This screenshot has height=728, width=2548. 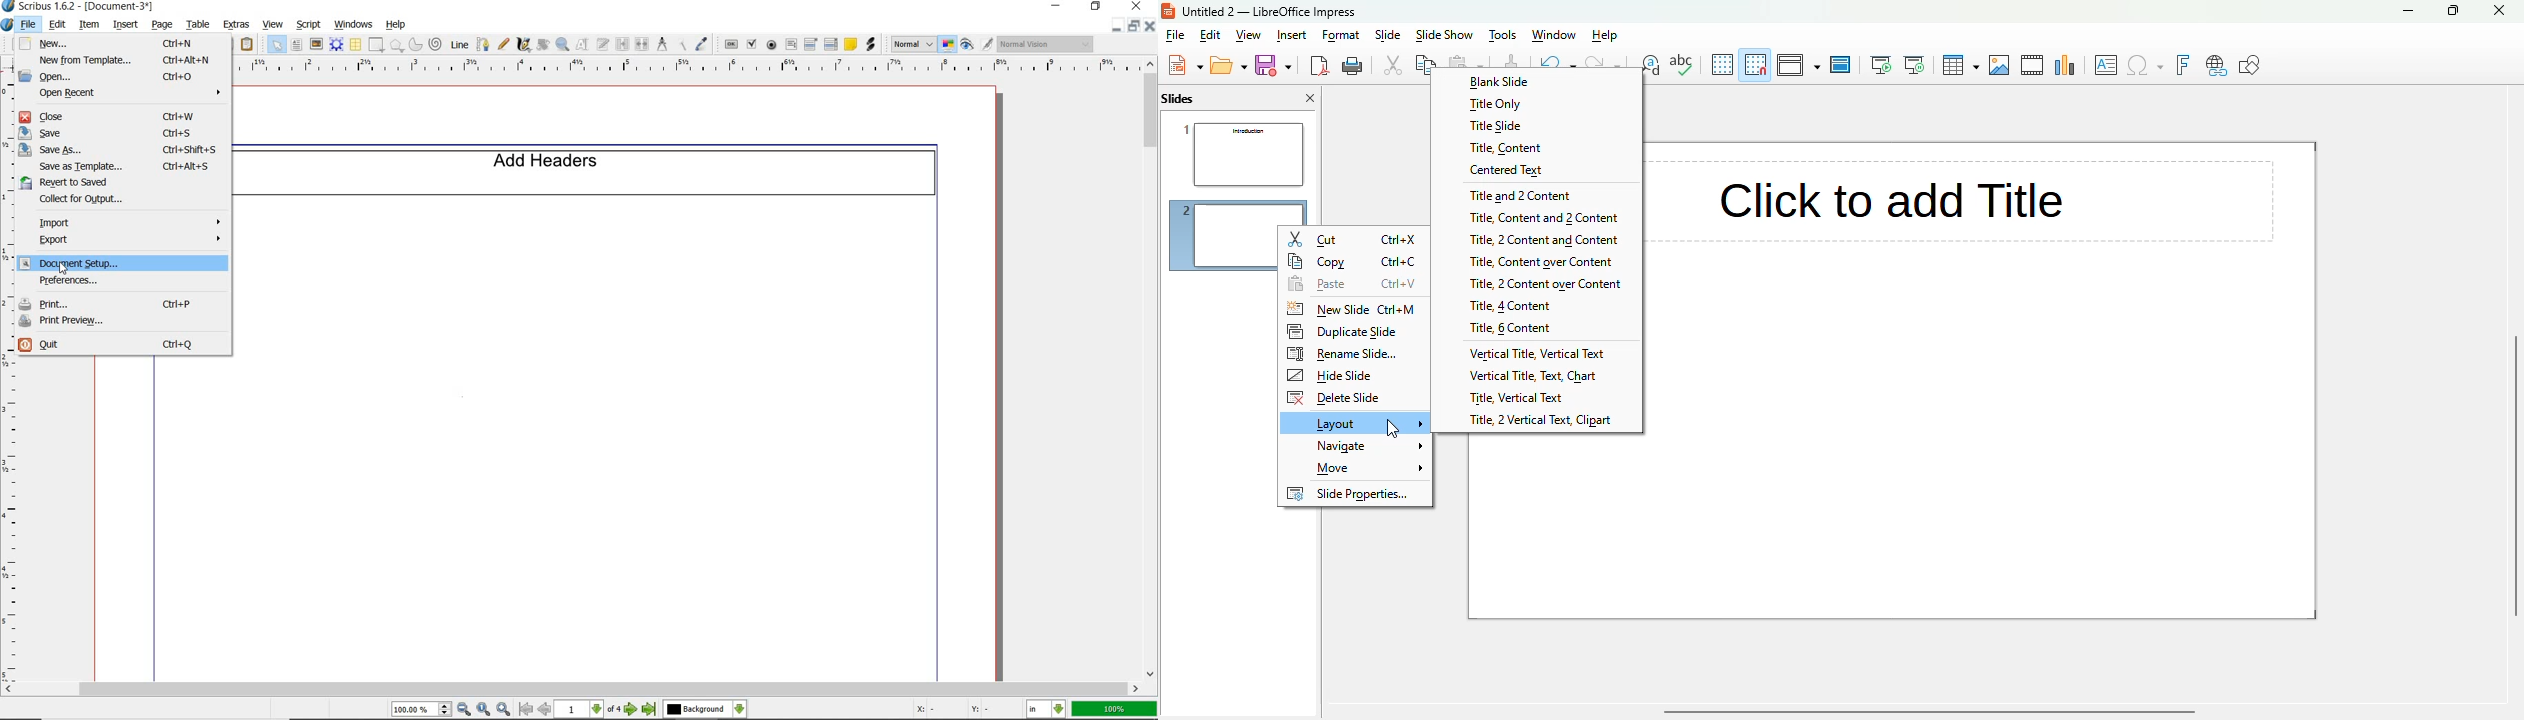 I want to click on slides, so click(x=1178, y=98).